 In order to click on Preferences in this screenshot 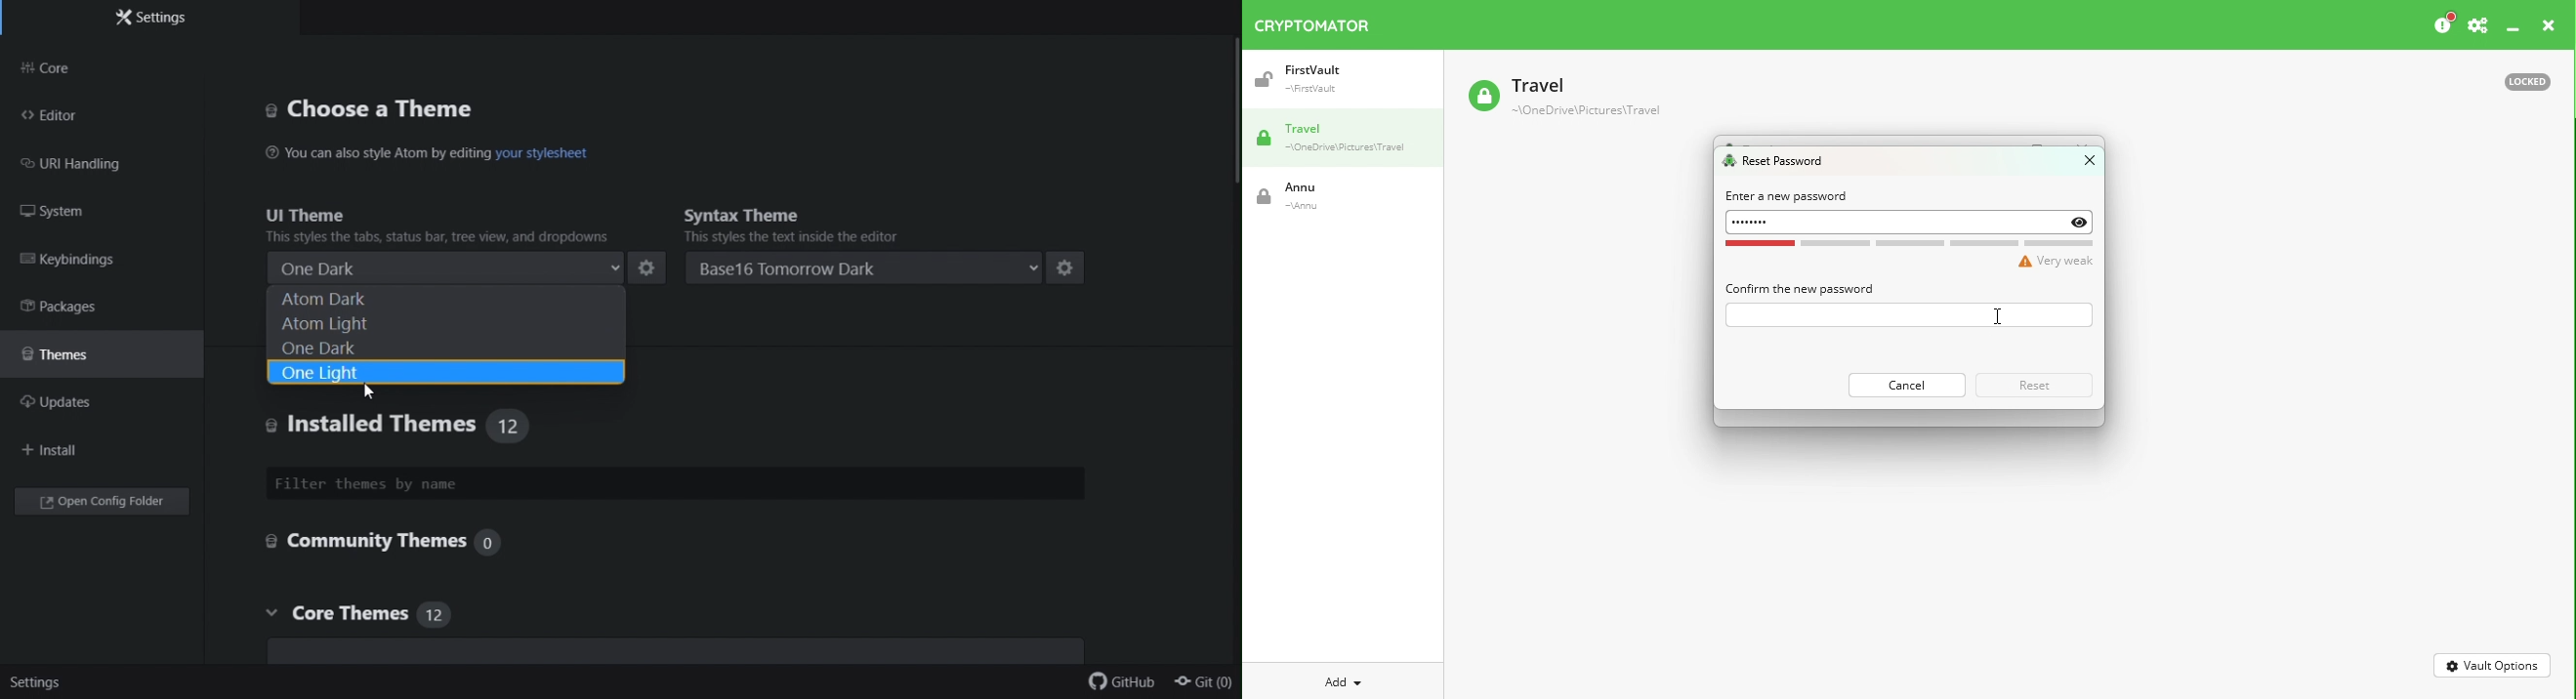, I will do `click(2477, 26)`.